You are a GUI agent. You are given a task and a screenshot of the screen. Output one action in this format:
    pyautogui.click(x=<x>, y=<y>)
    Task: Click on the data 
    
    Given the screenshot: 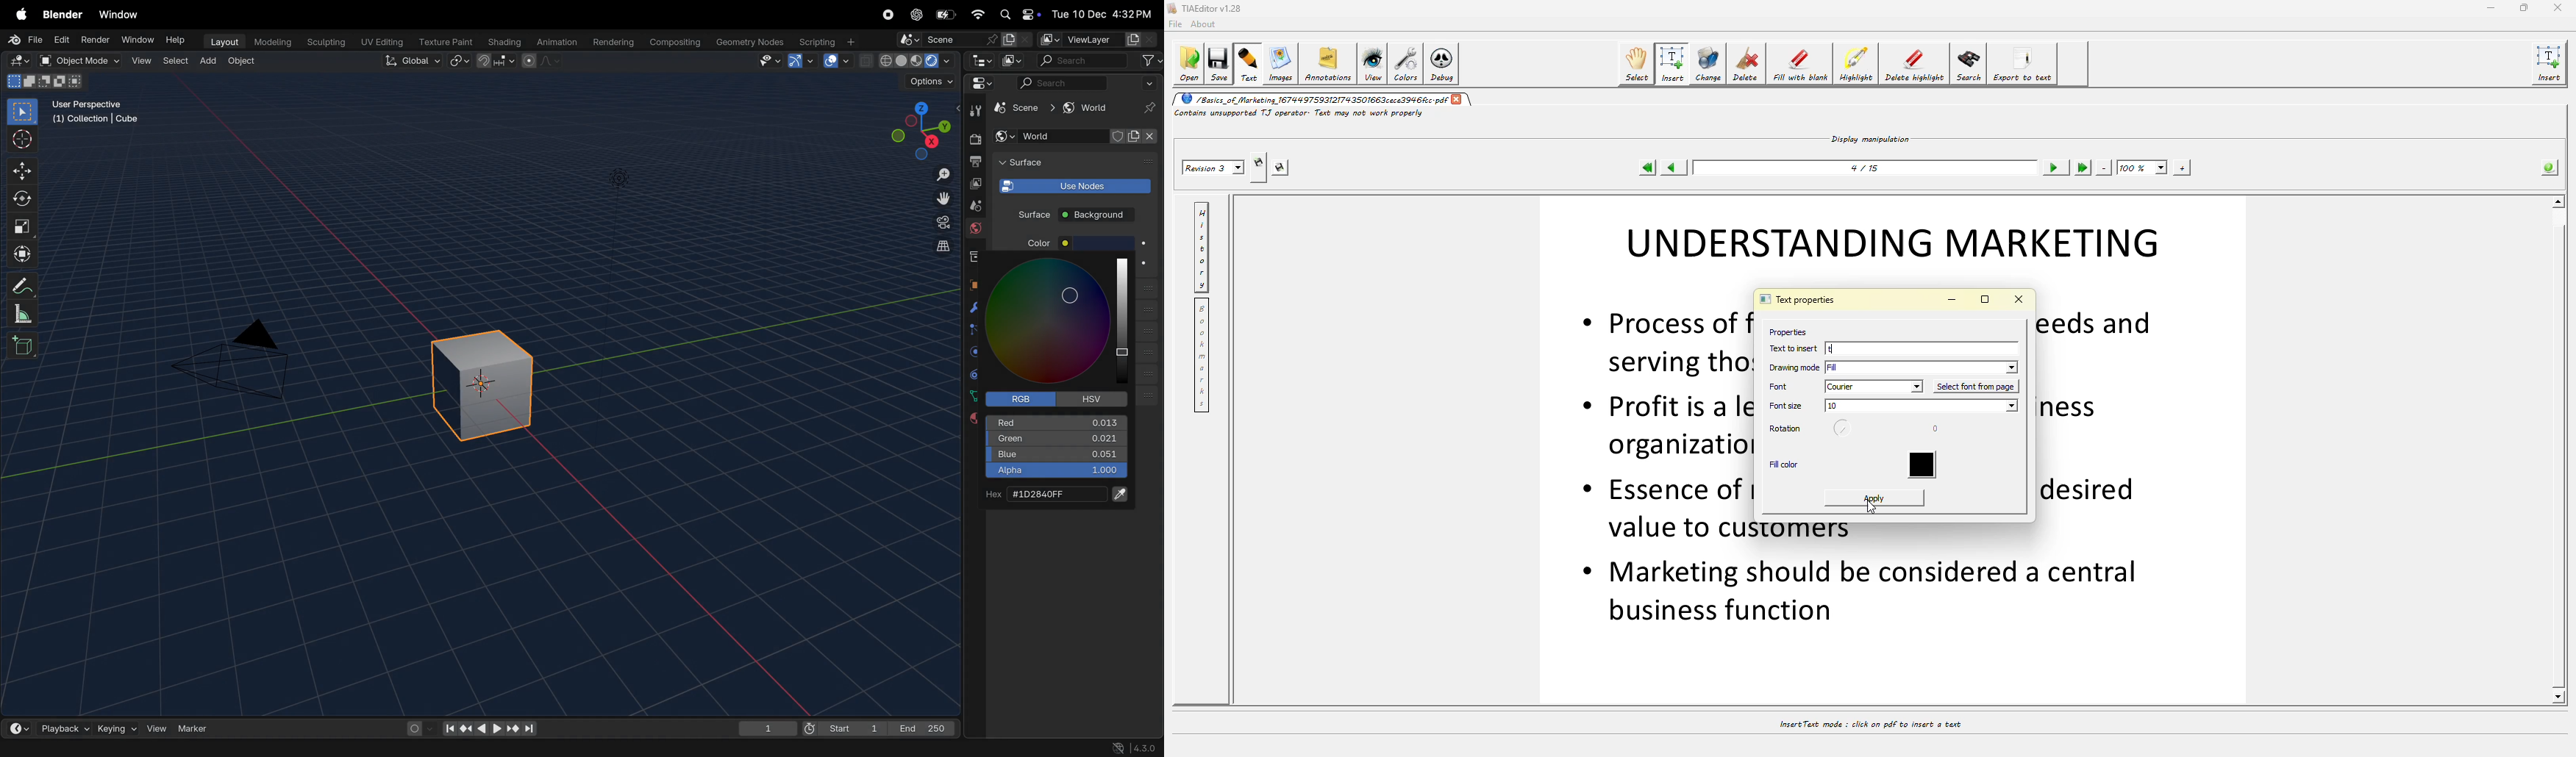 What is the action you would take?
    pyautogui.click(x=973, y=396)
    